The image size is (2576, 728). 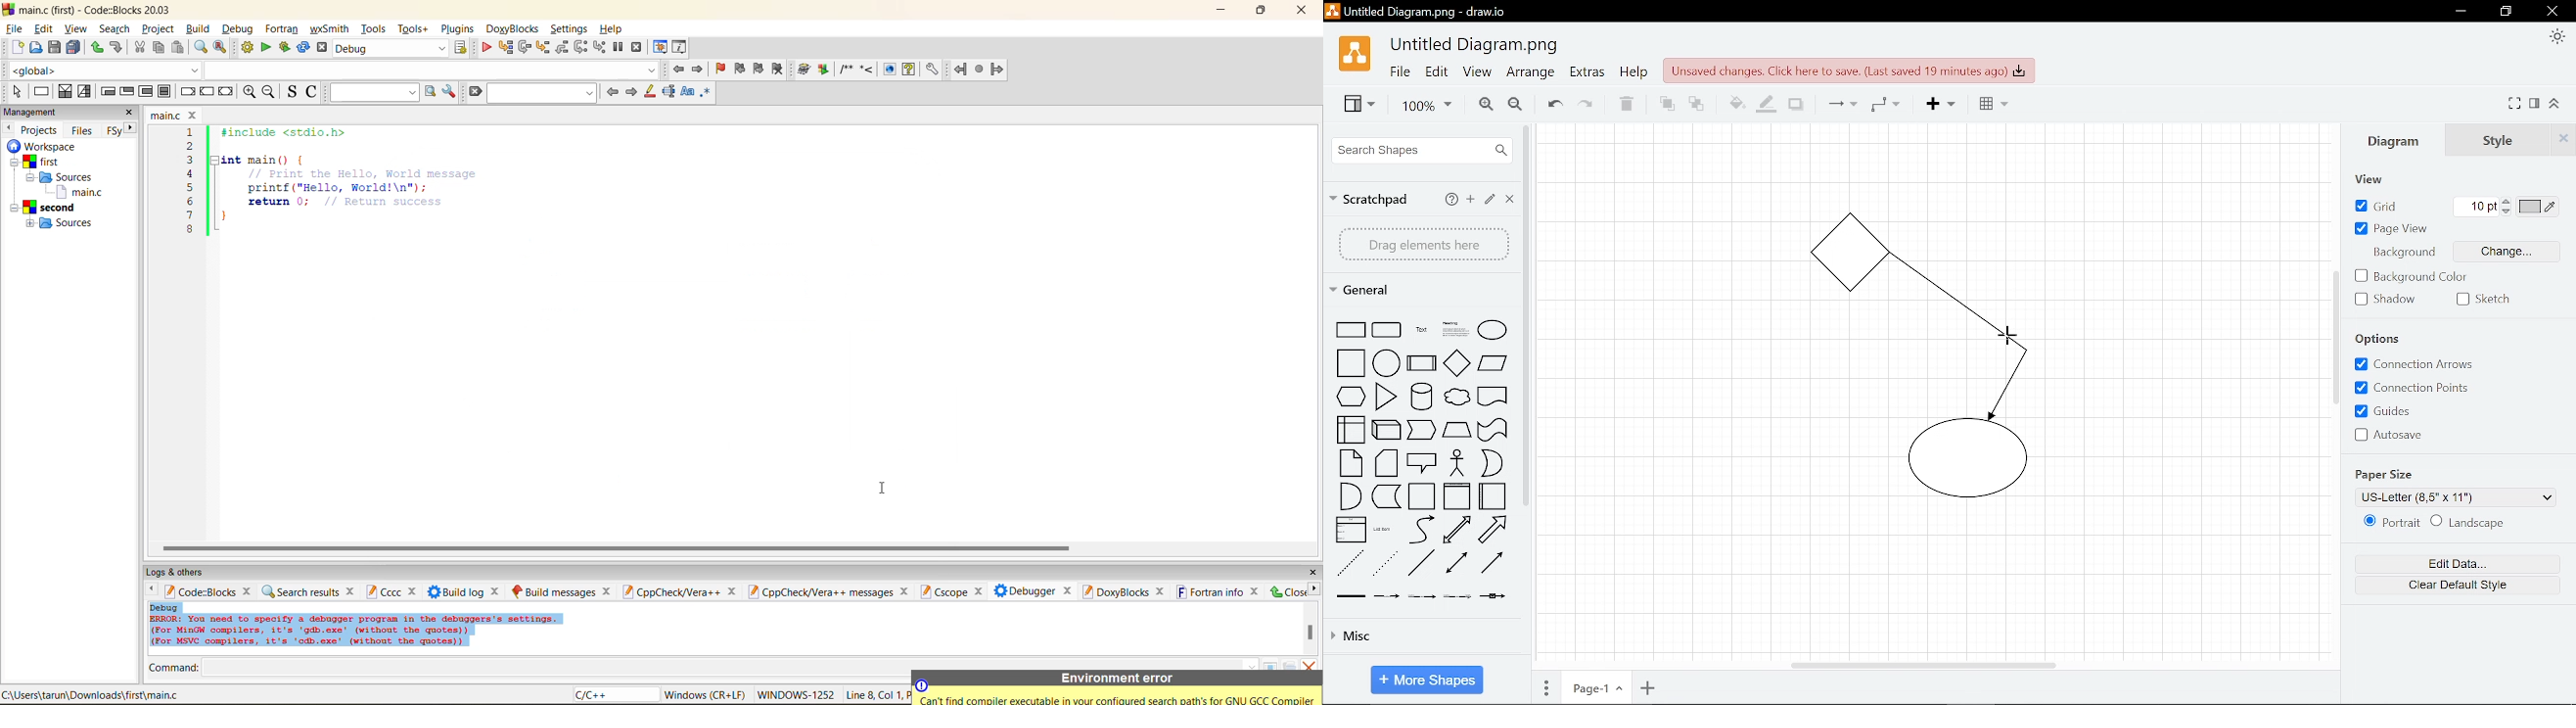 What do you see at coordinates (1271, 664) in the screenshot?
I see `tables` at bounding box center [1271, 664].